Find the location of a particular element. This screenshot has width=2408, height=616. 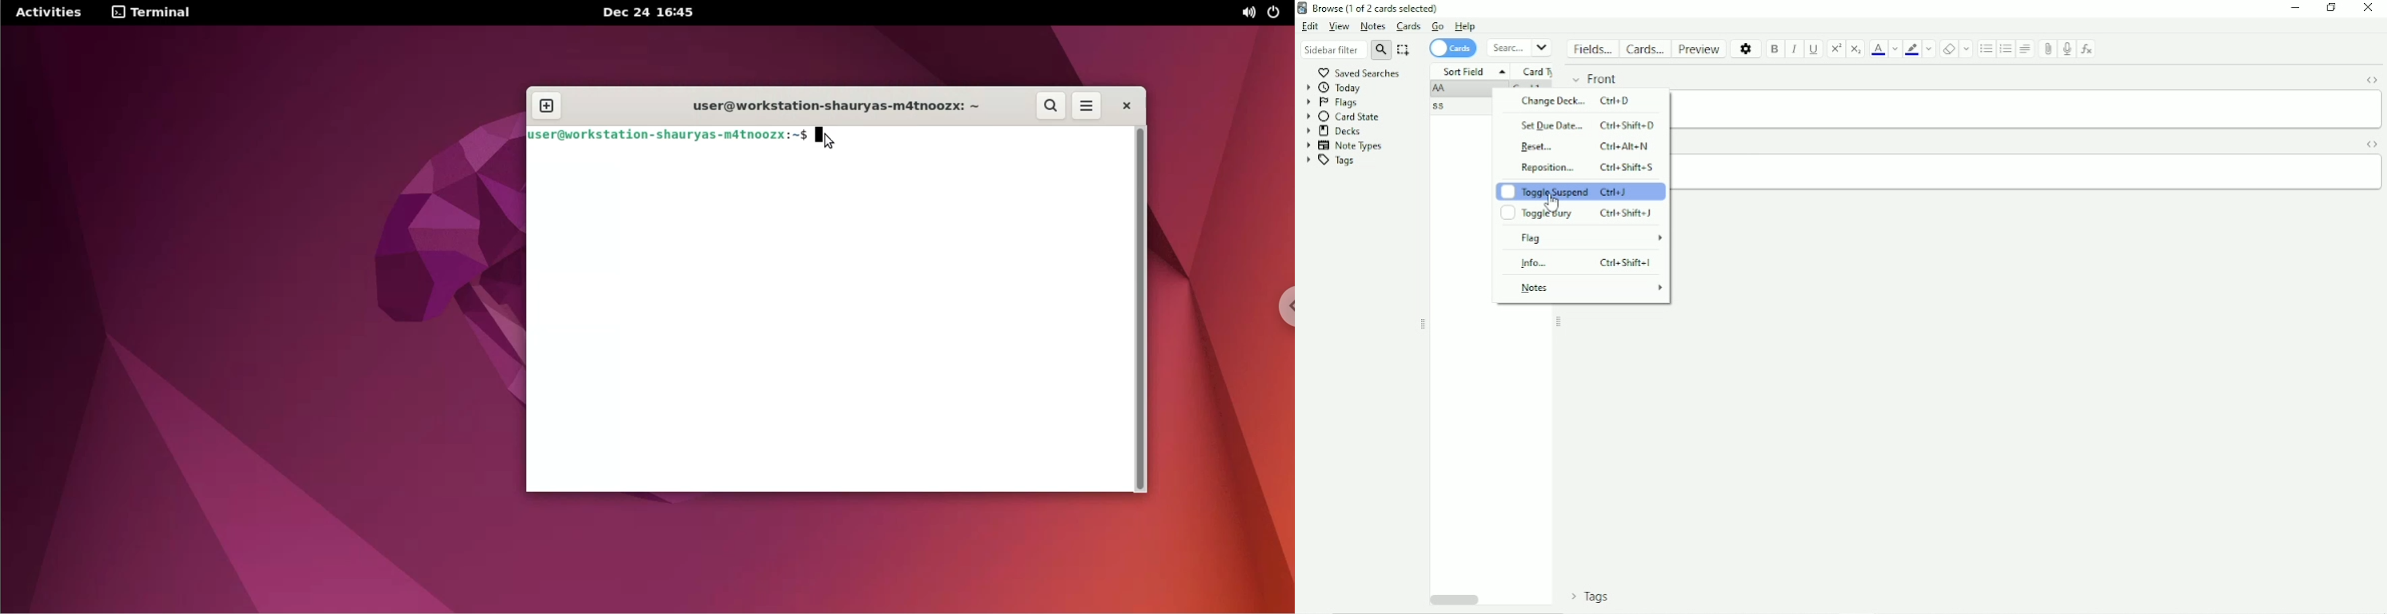

Alignment is located at coordinates (2027, 48).